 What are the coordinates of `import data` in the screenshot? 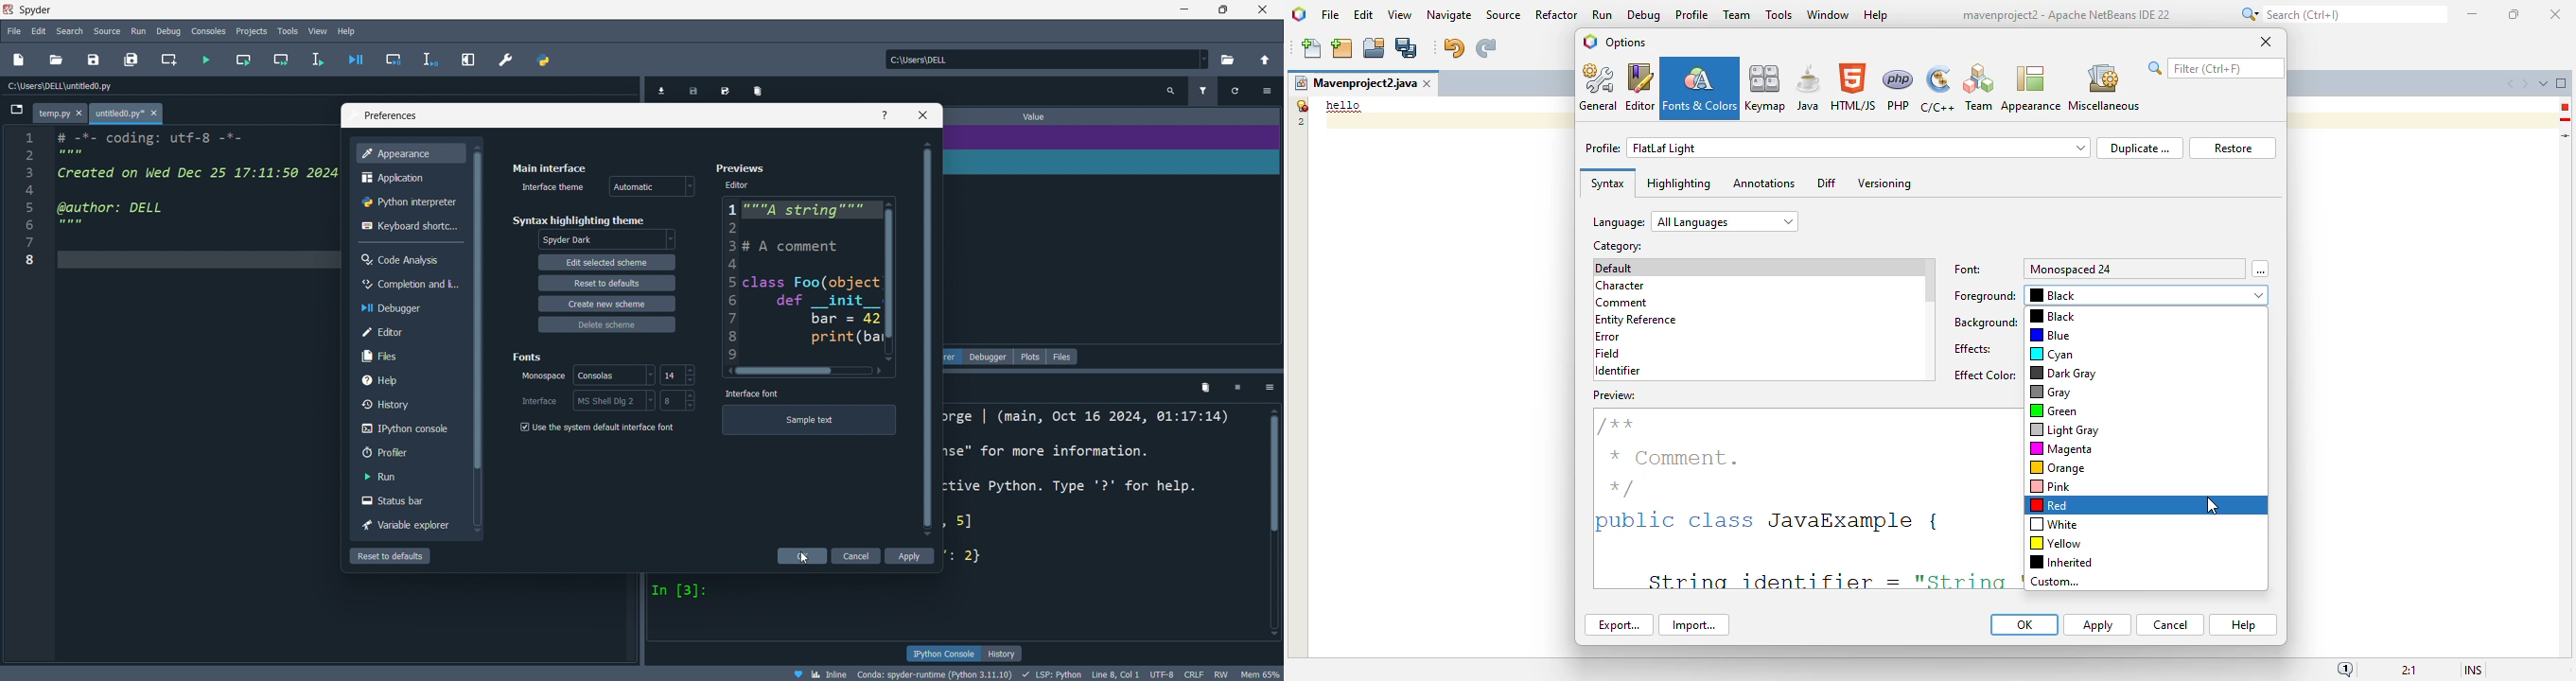 It's located at (665, 88).